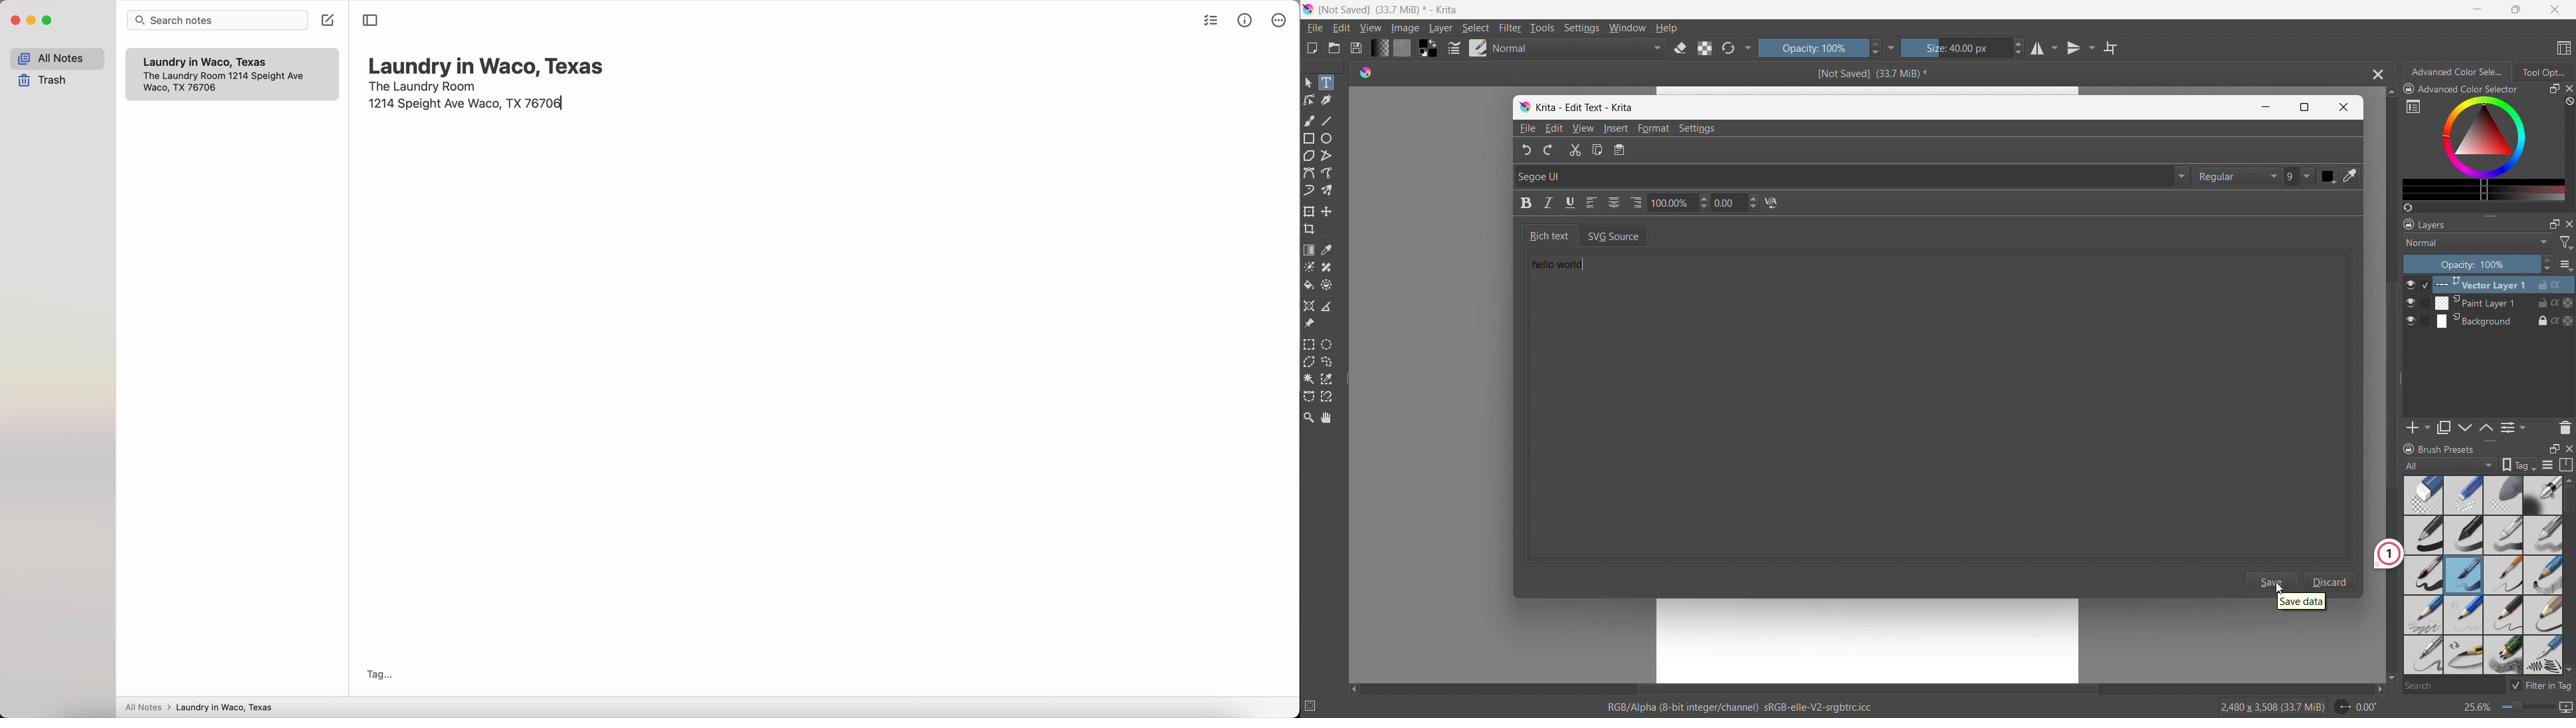 The width and height of the screenshot is (2576, 728). What do you see at coordinates (57, 58) in the screenshot?
I see `all notes` at bounding box center [57, 58].